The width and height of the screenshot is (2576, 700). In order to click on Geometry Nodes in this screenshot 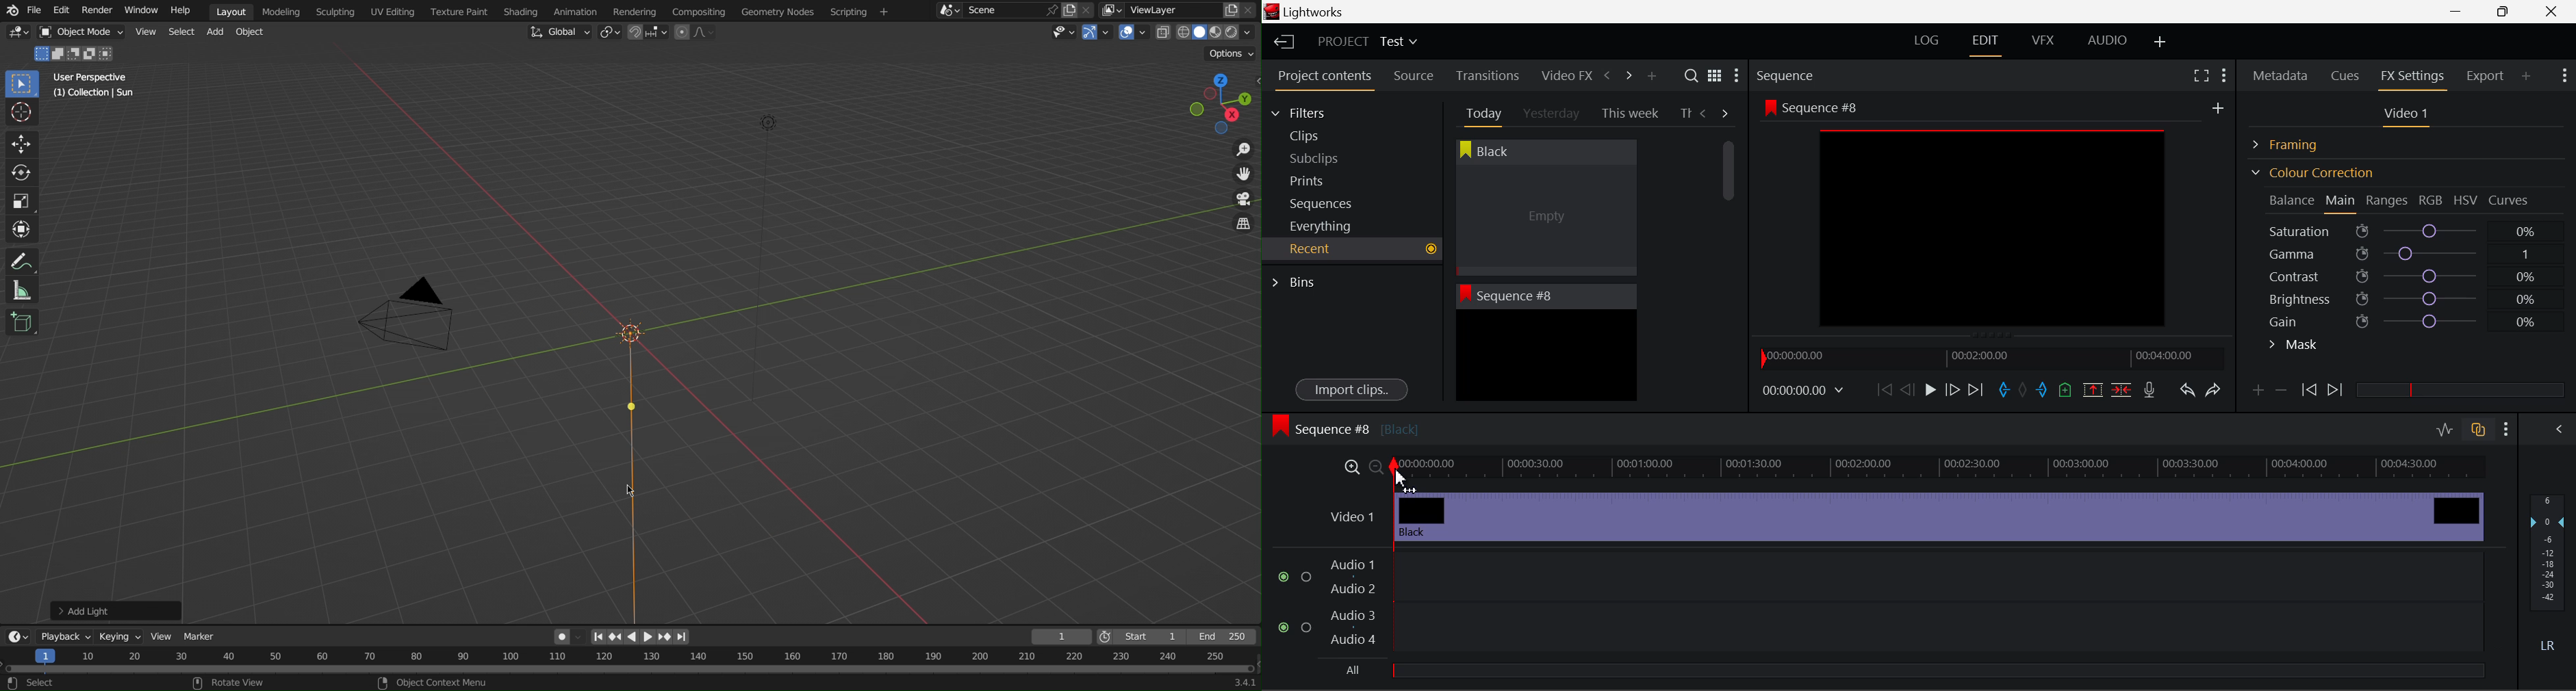, I will do `click(776, 11)`.